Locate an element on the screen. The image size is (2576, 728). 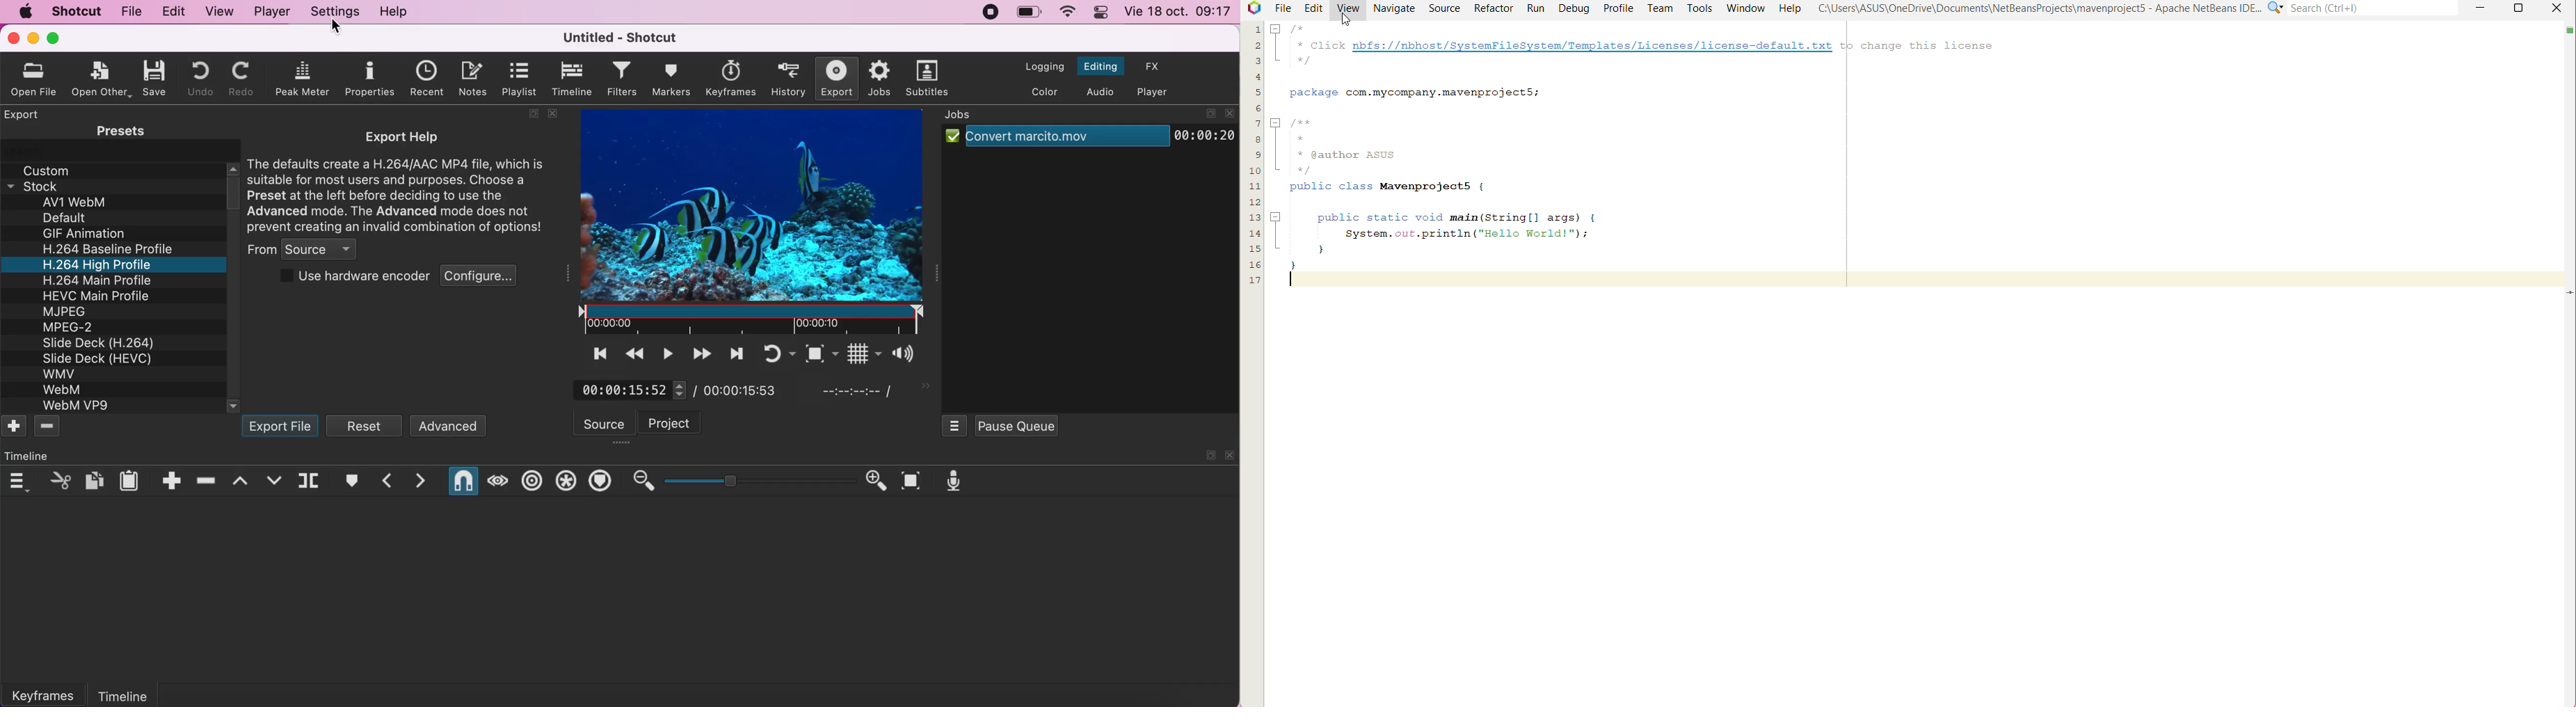
switch to the logging layout is located at coordinates (1039, 67).